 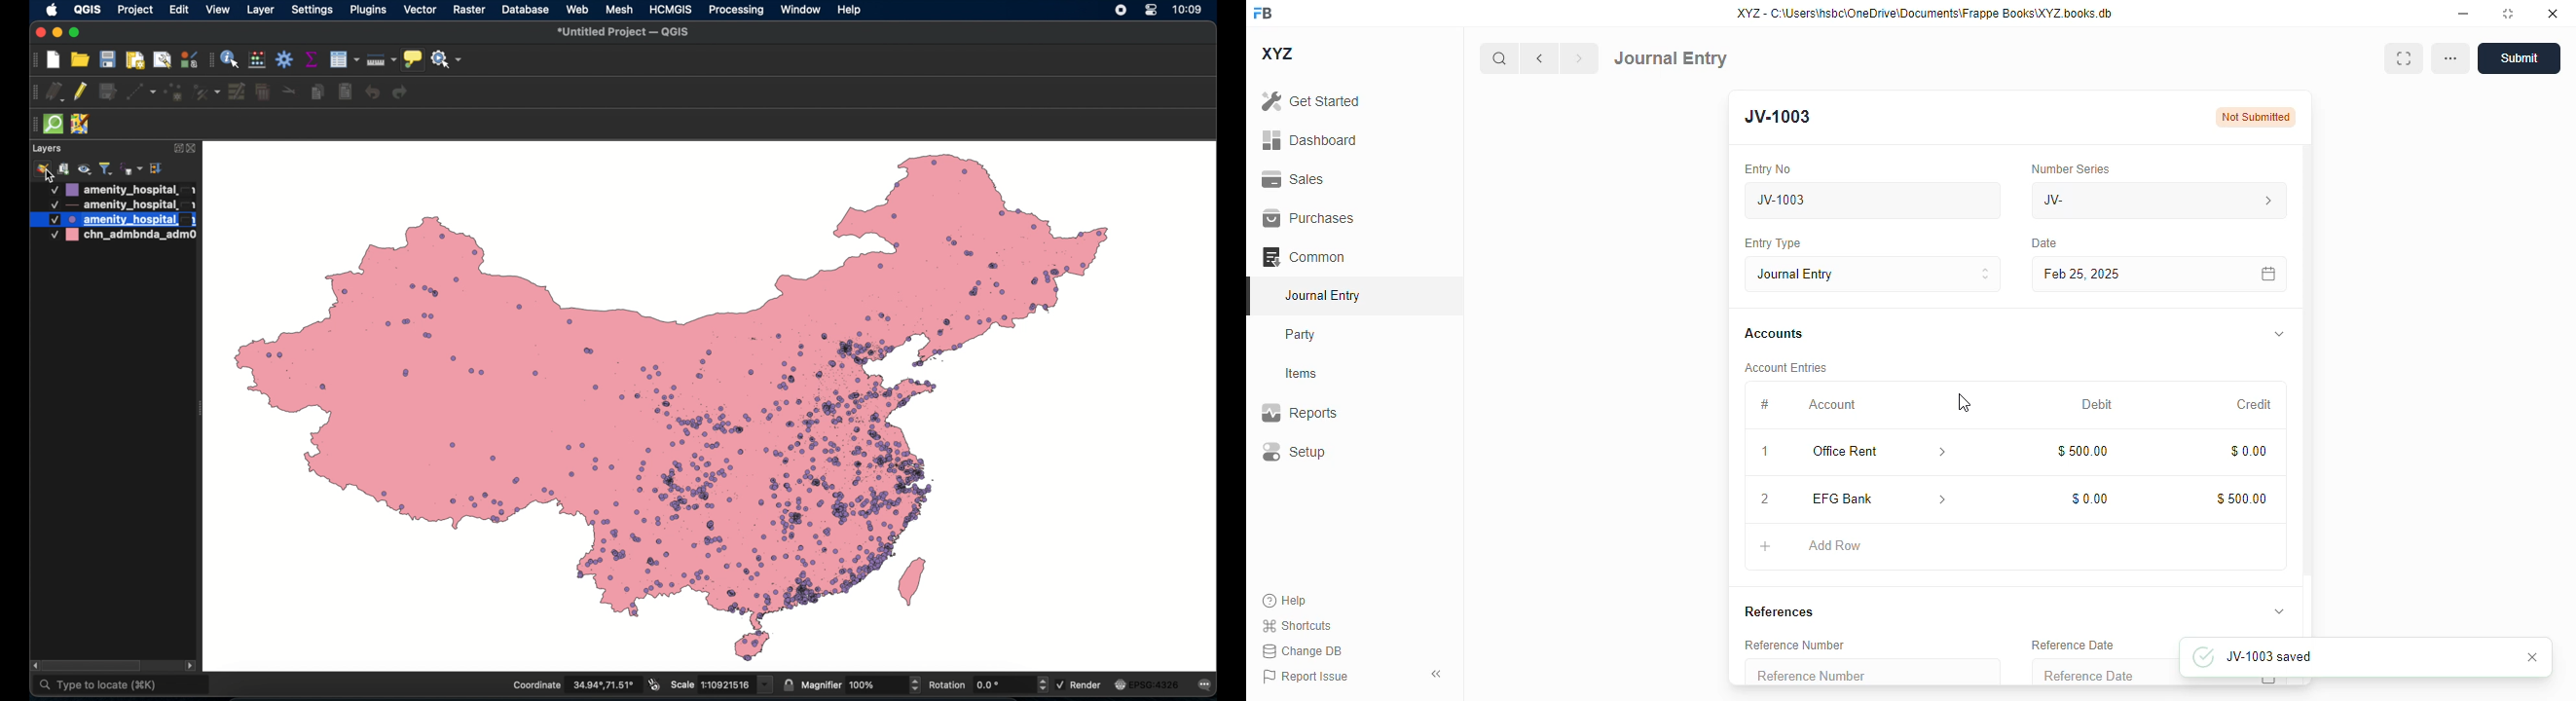 What do you see at coordinates (1296, 625) in the screenshot?
I see `shortcuts` at bounding box center [1296, 625].